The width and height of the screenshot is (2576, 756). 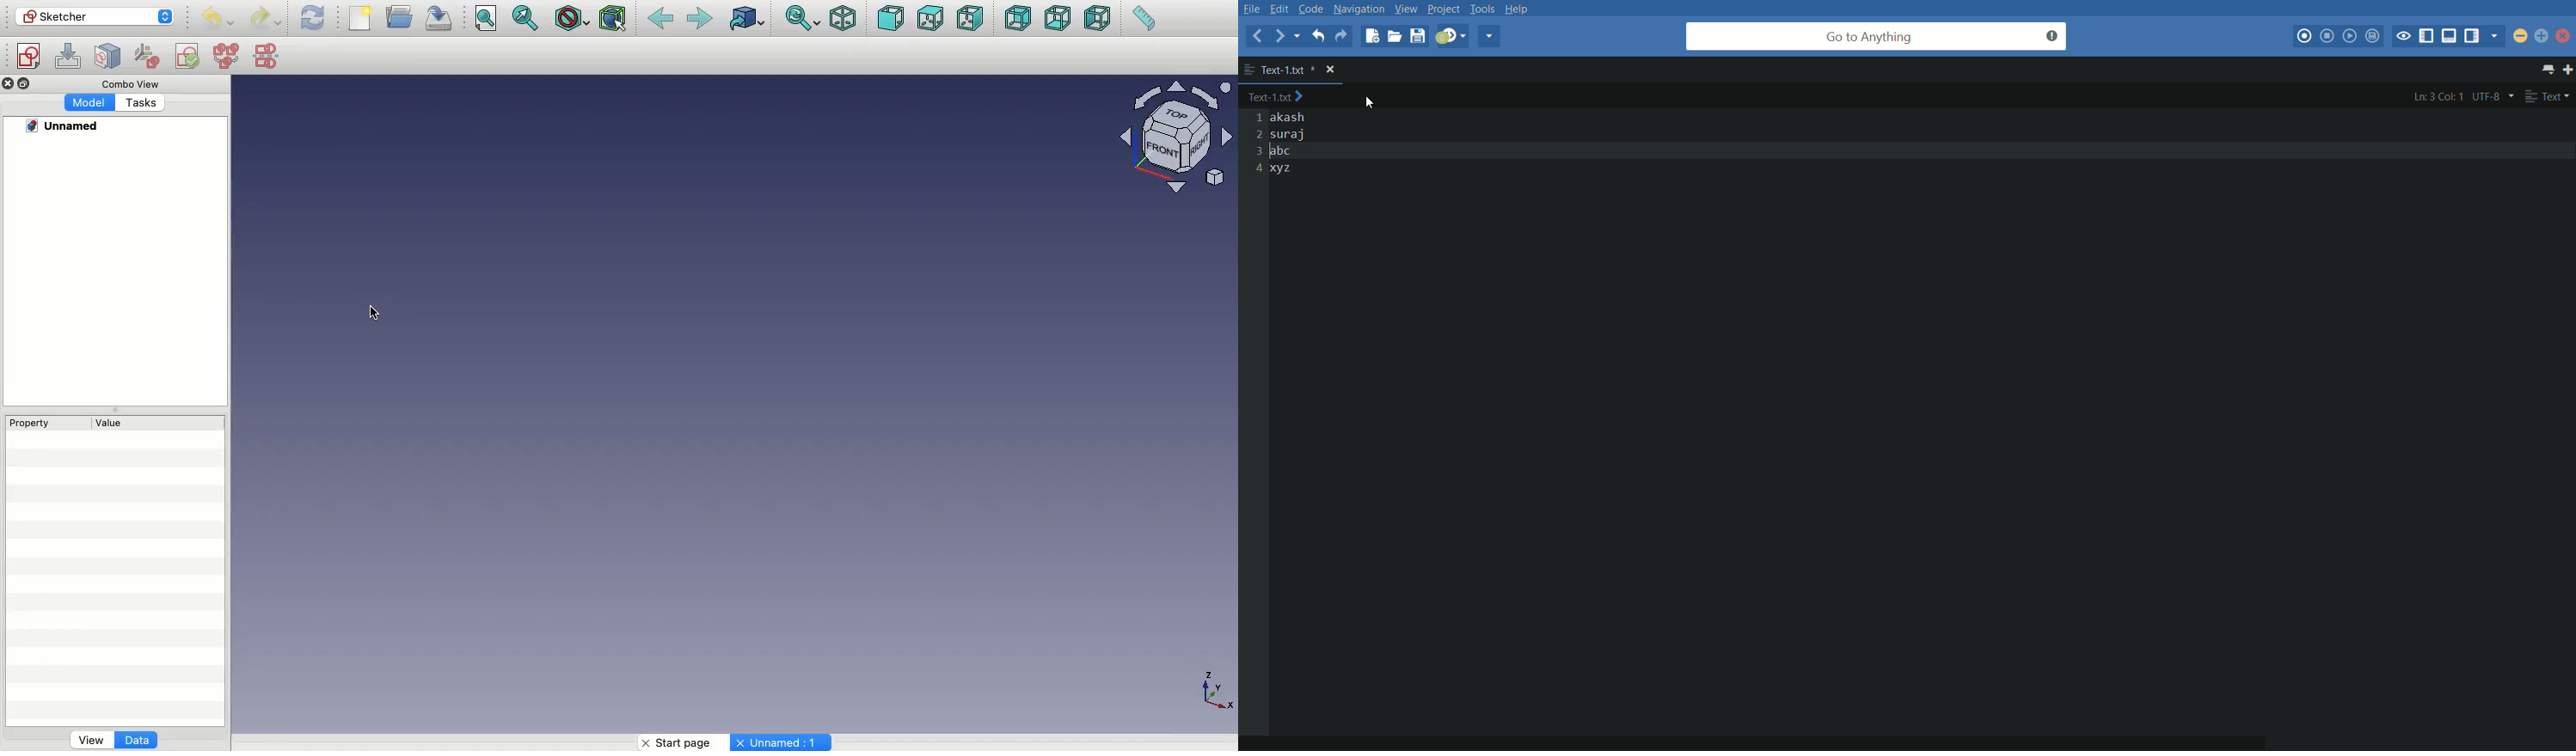 I want to click on Forward, so click(x=700, y=21).